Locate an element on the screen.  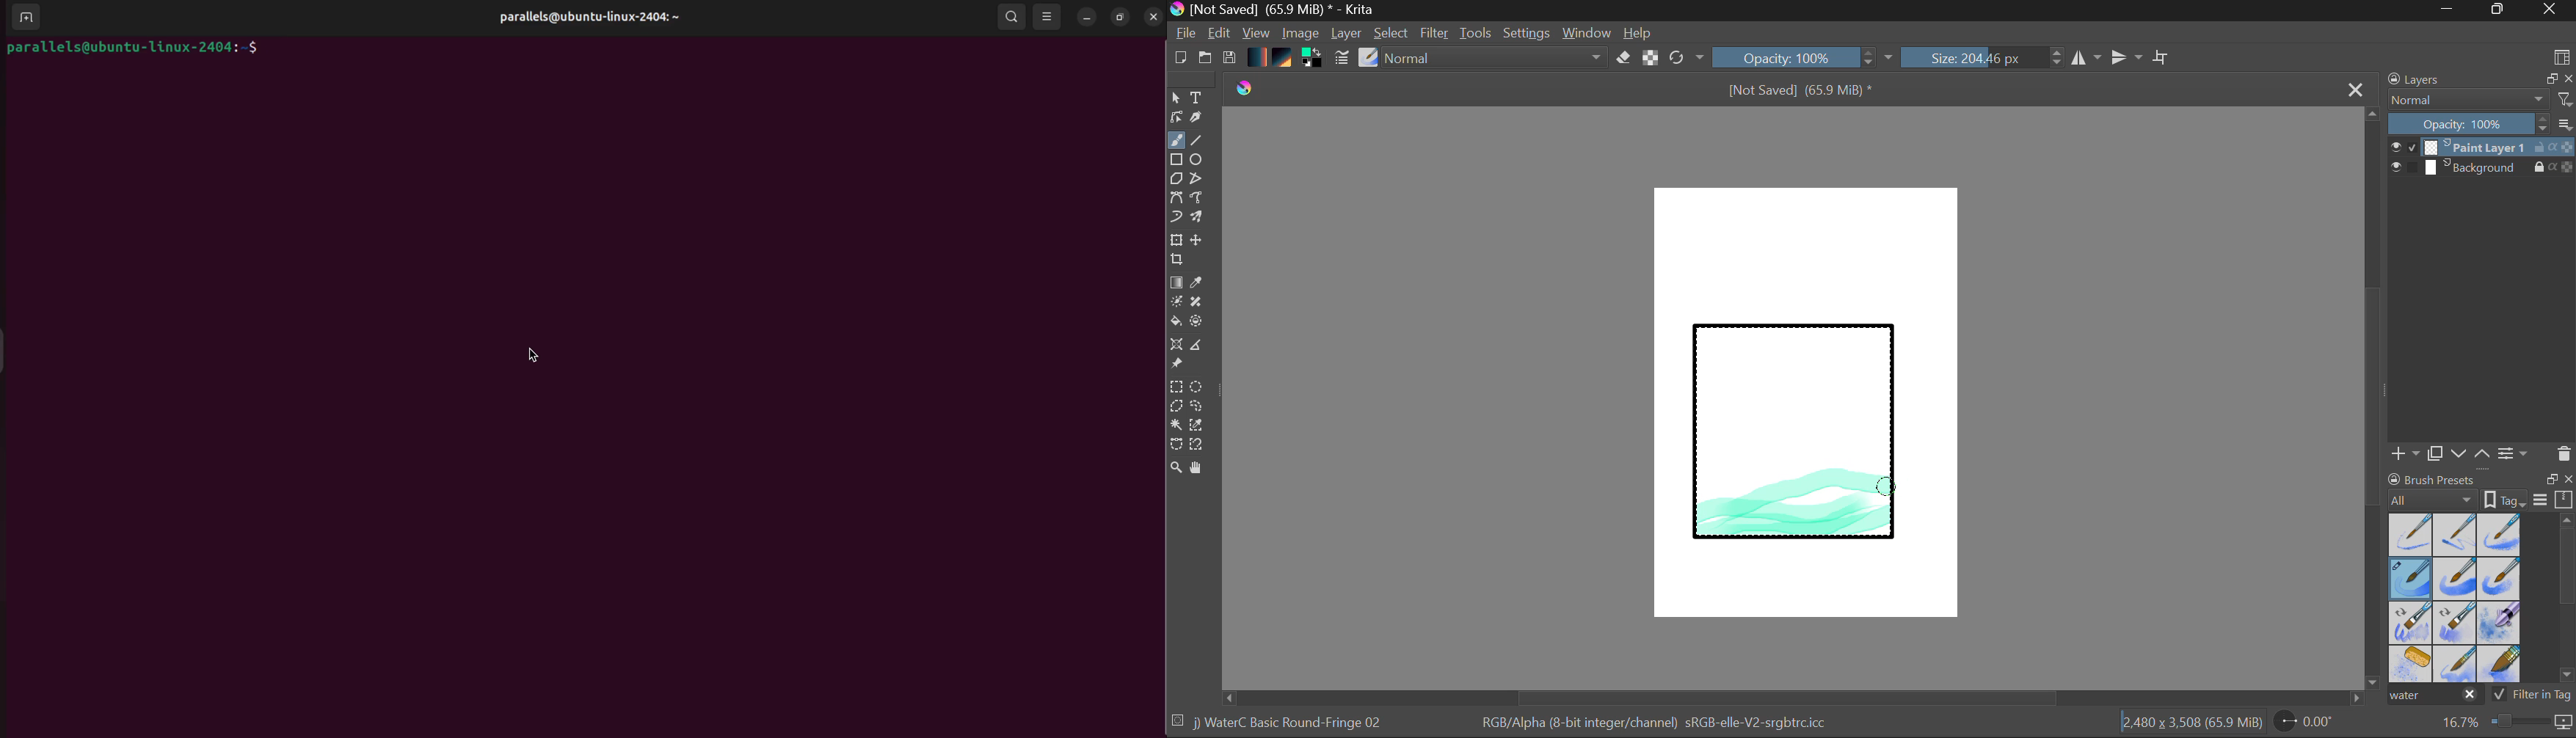
Water C - Spread is located at coordinates (2456, 664).